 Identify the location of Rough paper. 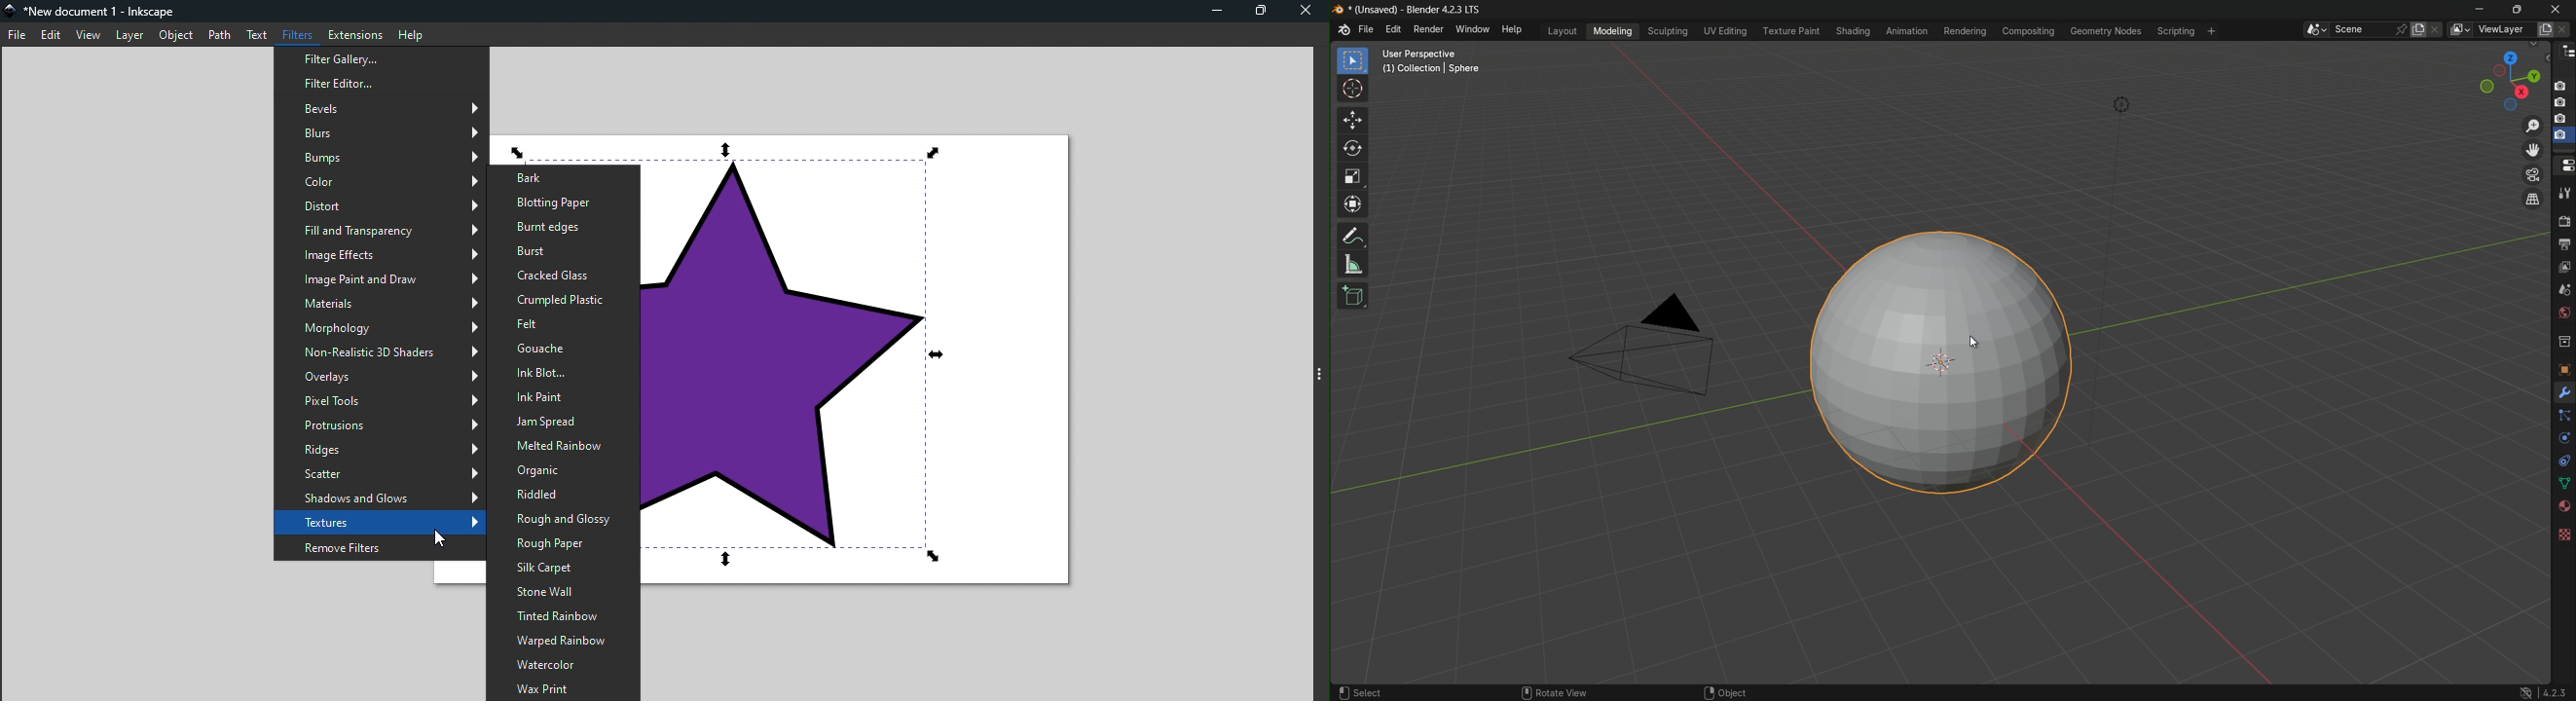
(563, 545).